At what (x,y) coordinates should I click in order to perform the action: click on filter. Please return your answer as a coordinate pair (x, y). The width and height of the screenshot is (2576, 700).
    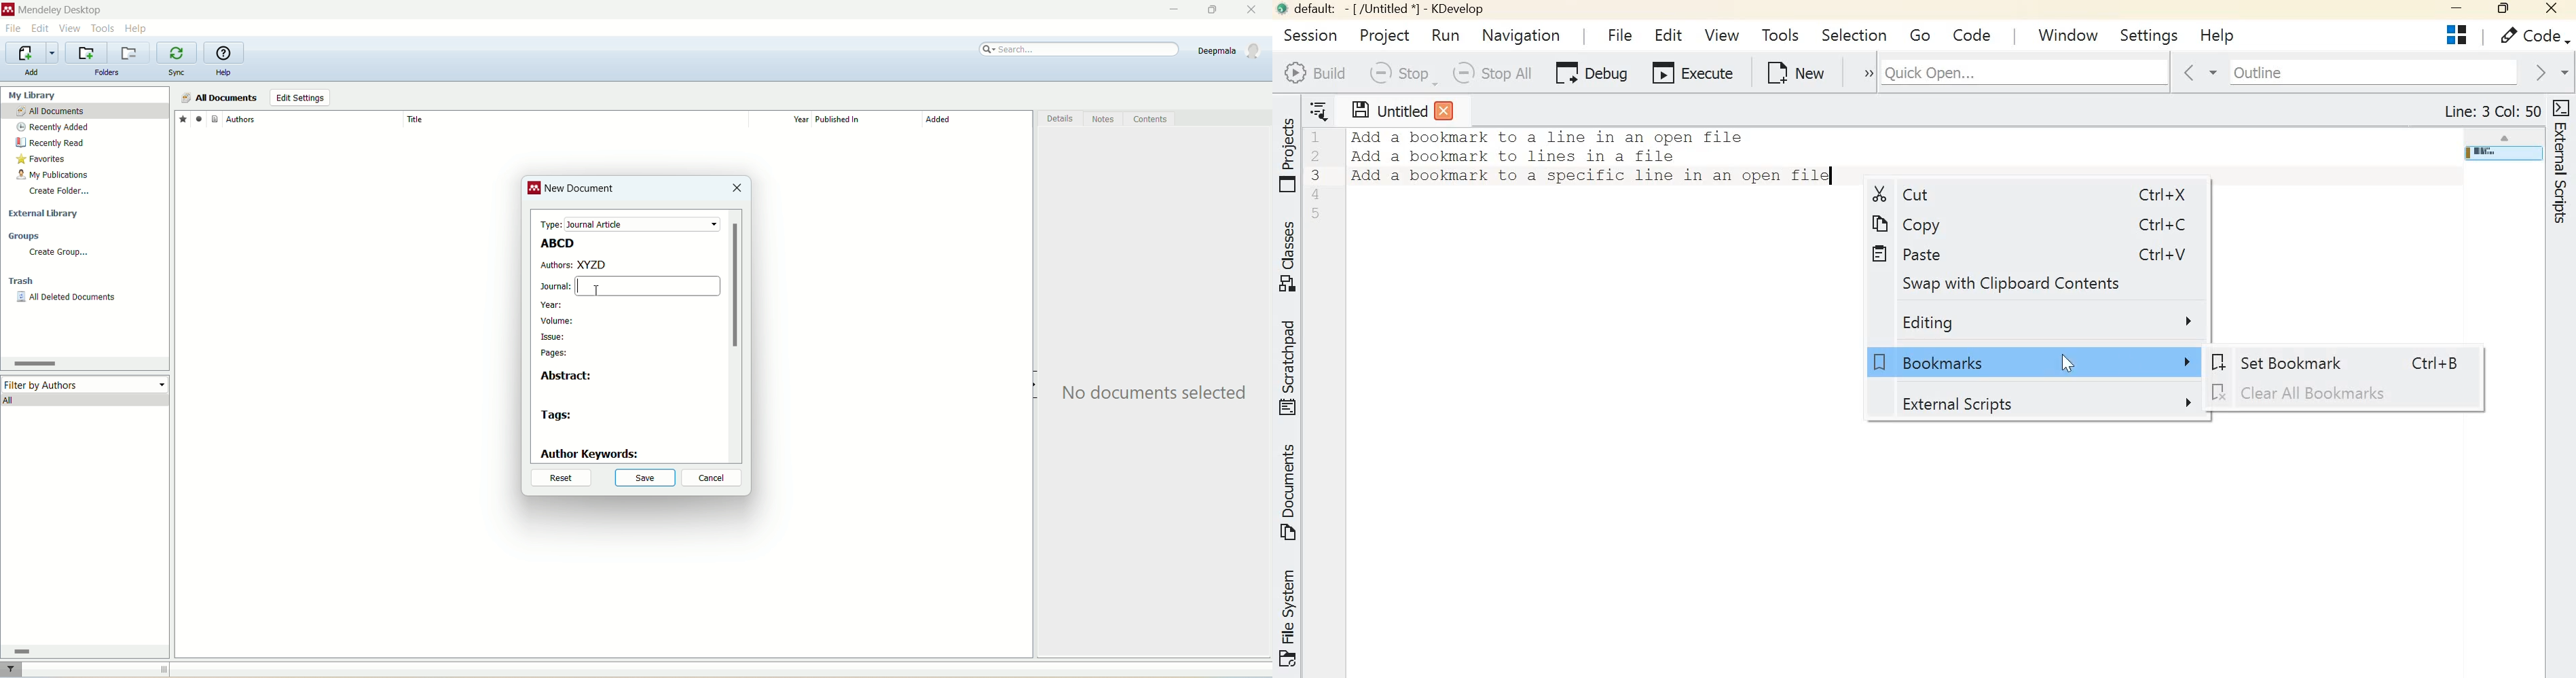
    Looking at the image, I should click on (13, 669).